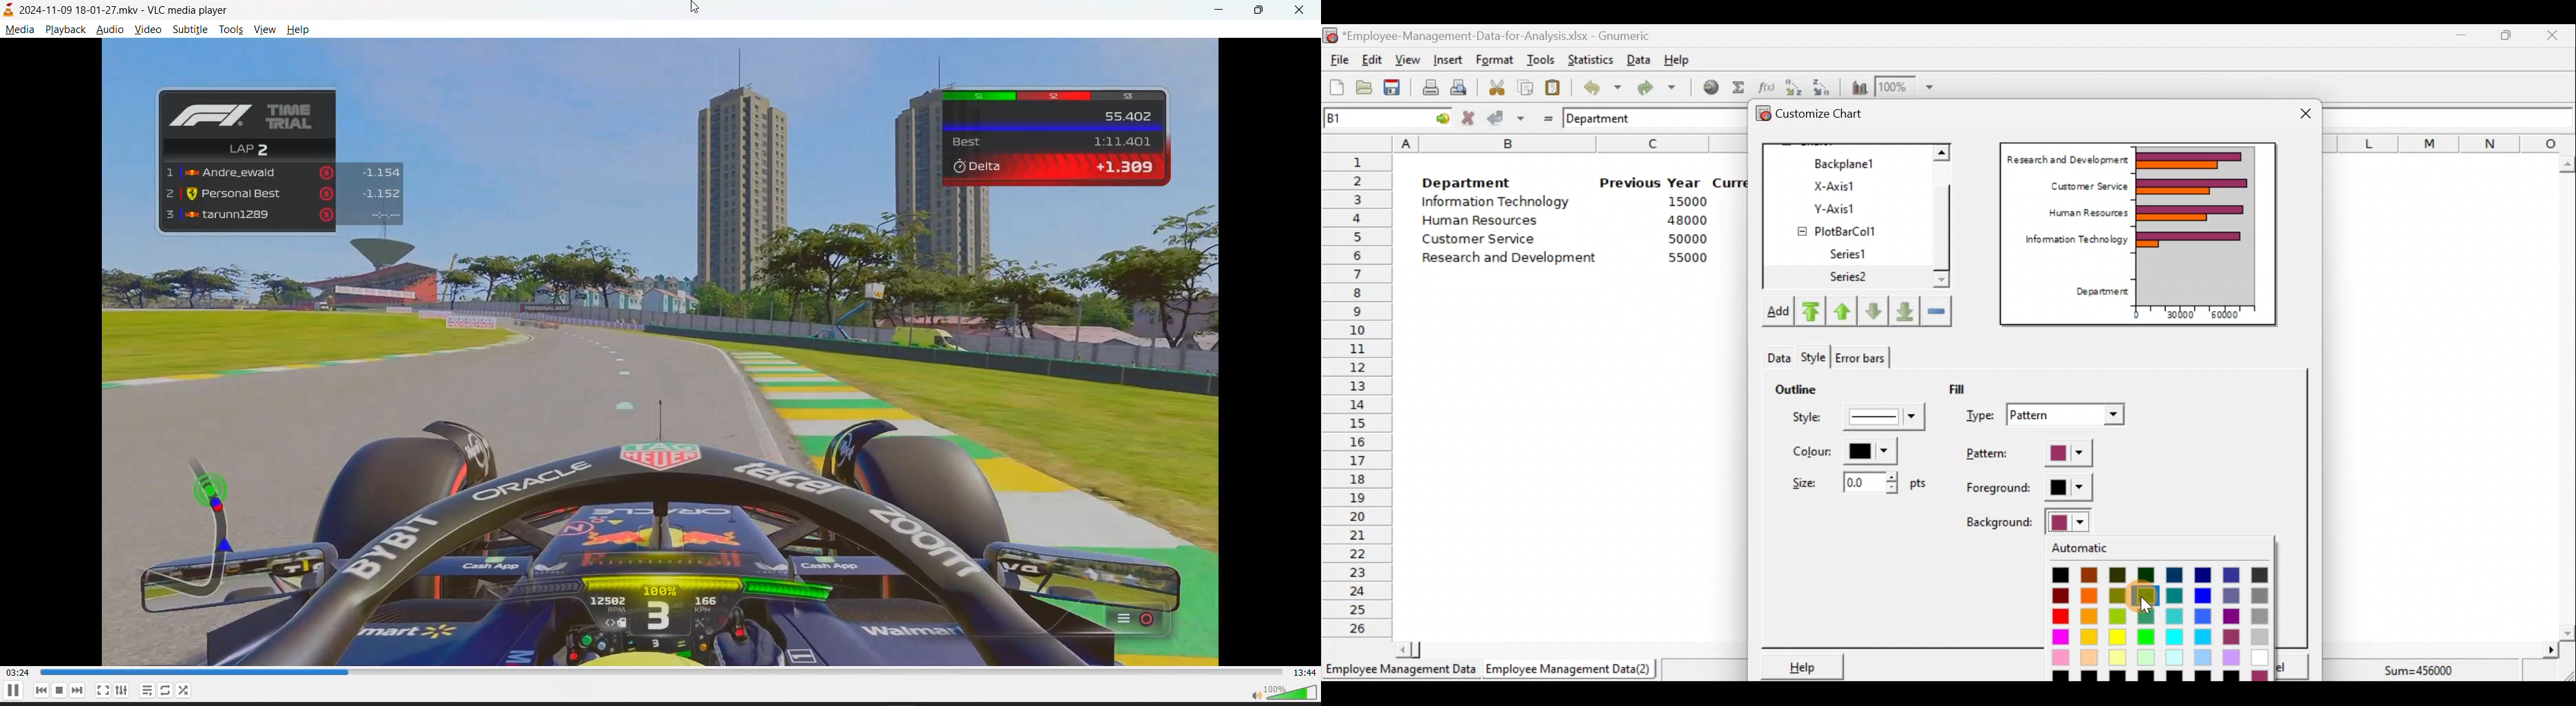 The width and height of the screenshot is (2576, 728). Describe the element at coordinates (2305, 115) in the screenshot. I see `Close` at that location.